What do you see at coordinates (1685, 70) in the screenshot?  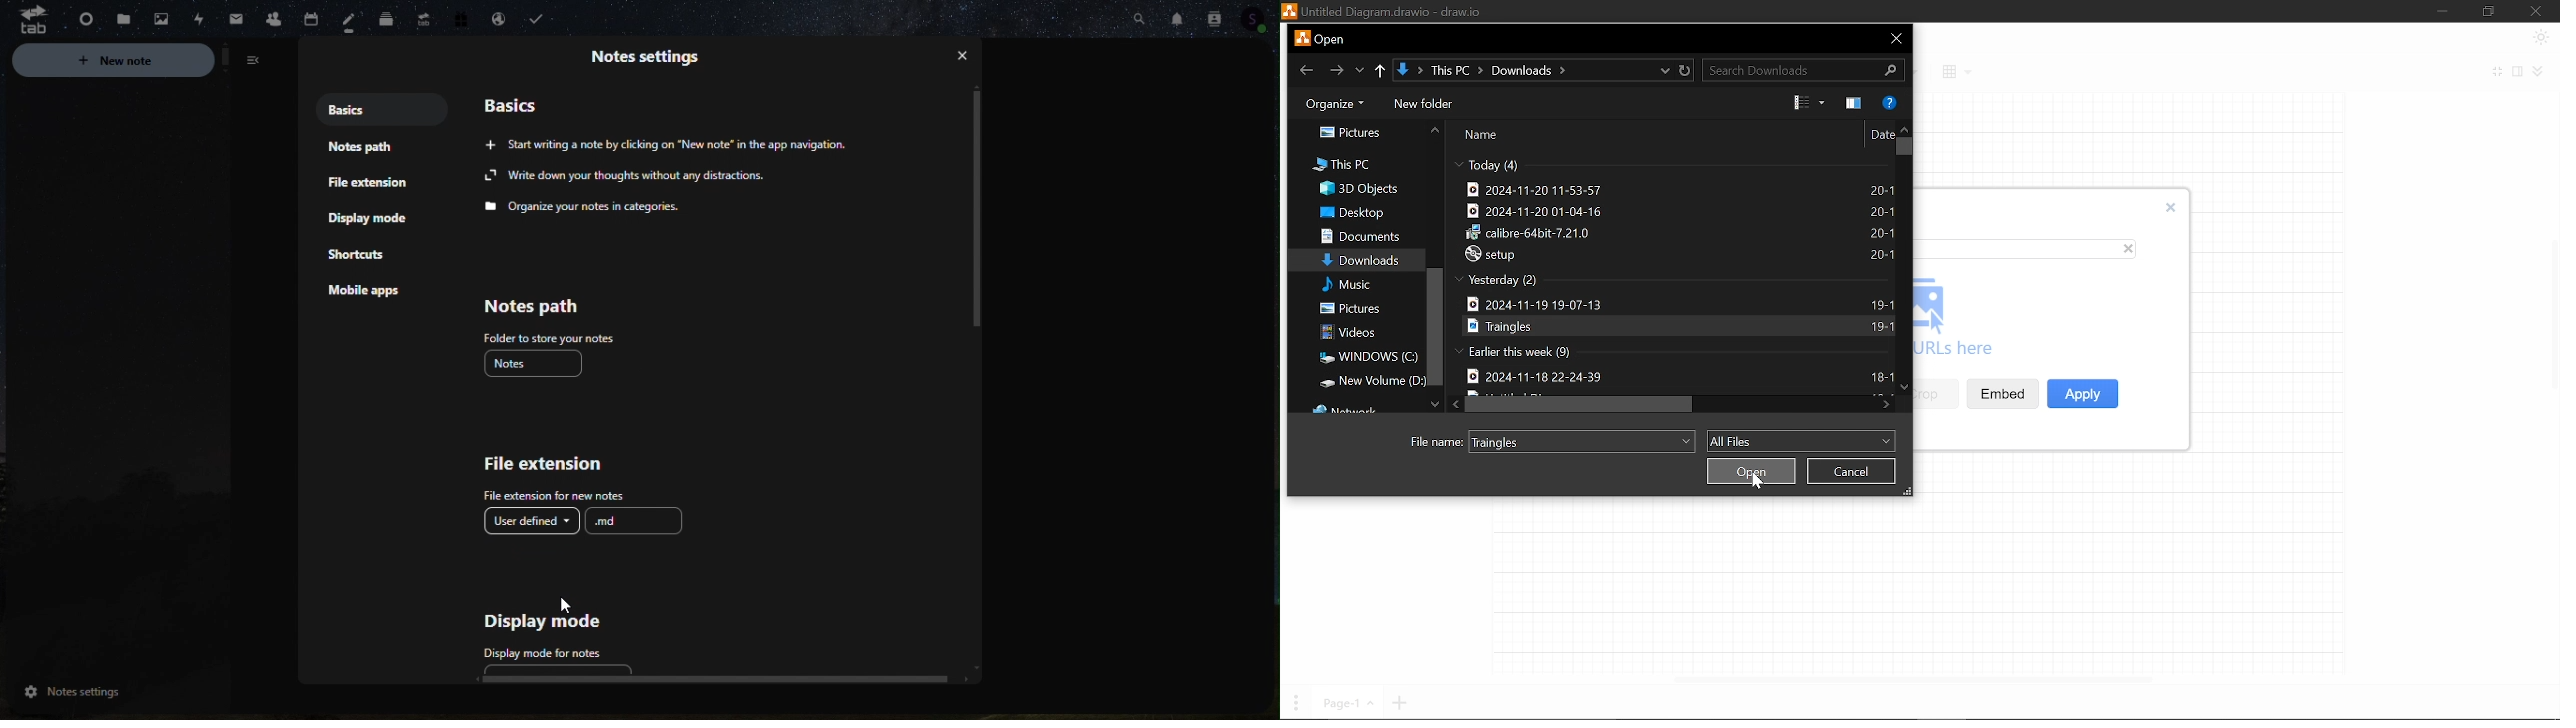 I see `Refresh` at bounding box center [1685, 70].